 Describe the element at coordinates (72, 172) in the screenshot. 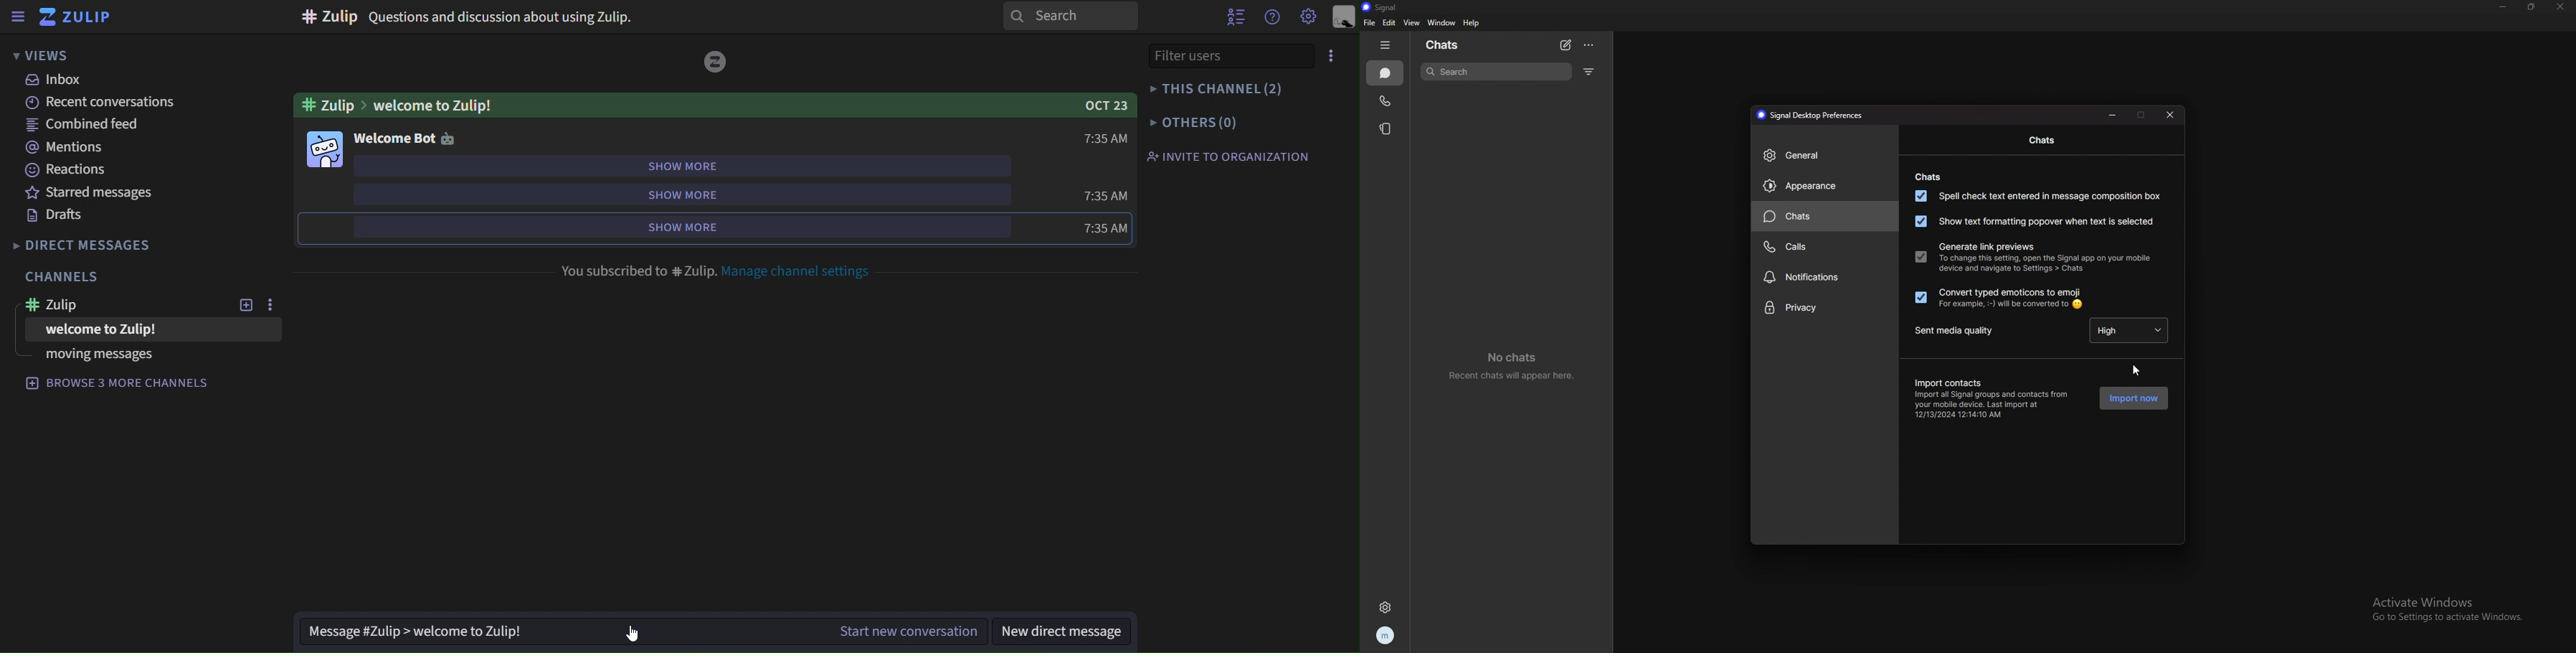

I see `reactions` at that location.